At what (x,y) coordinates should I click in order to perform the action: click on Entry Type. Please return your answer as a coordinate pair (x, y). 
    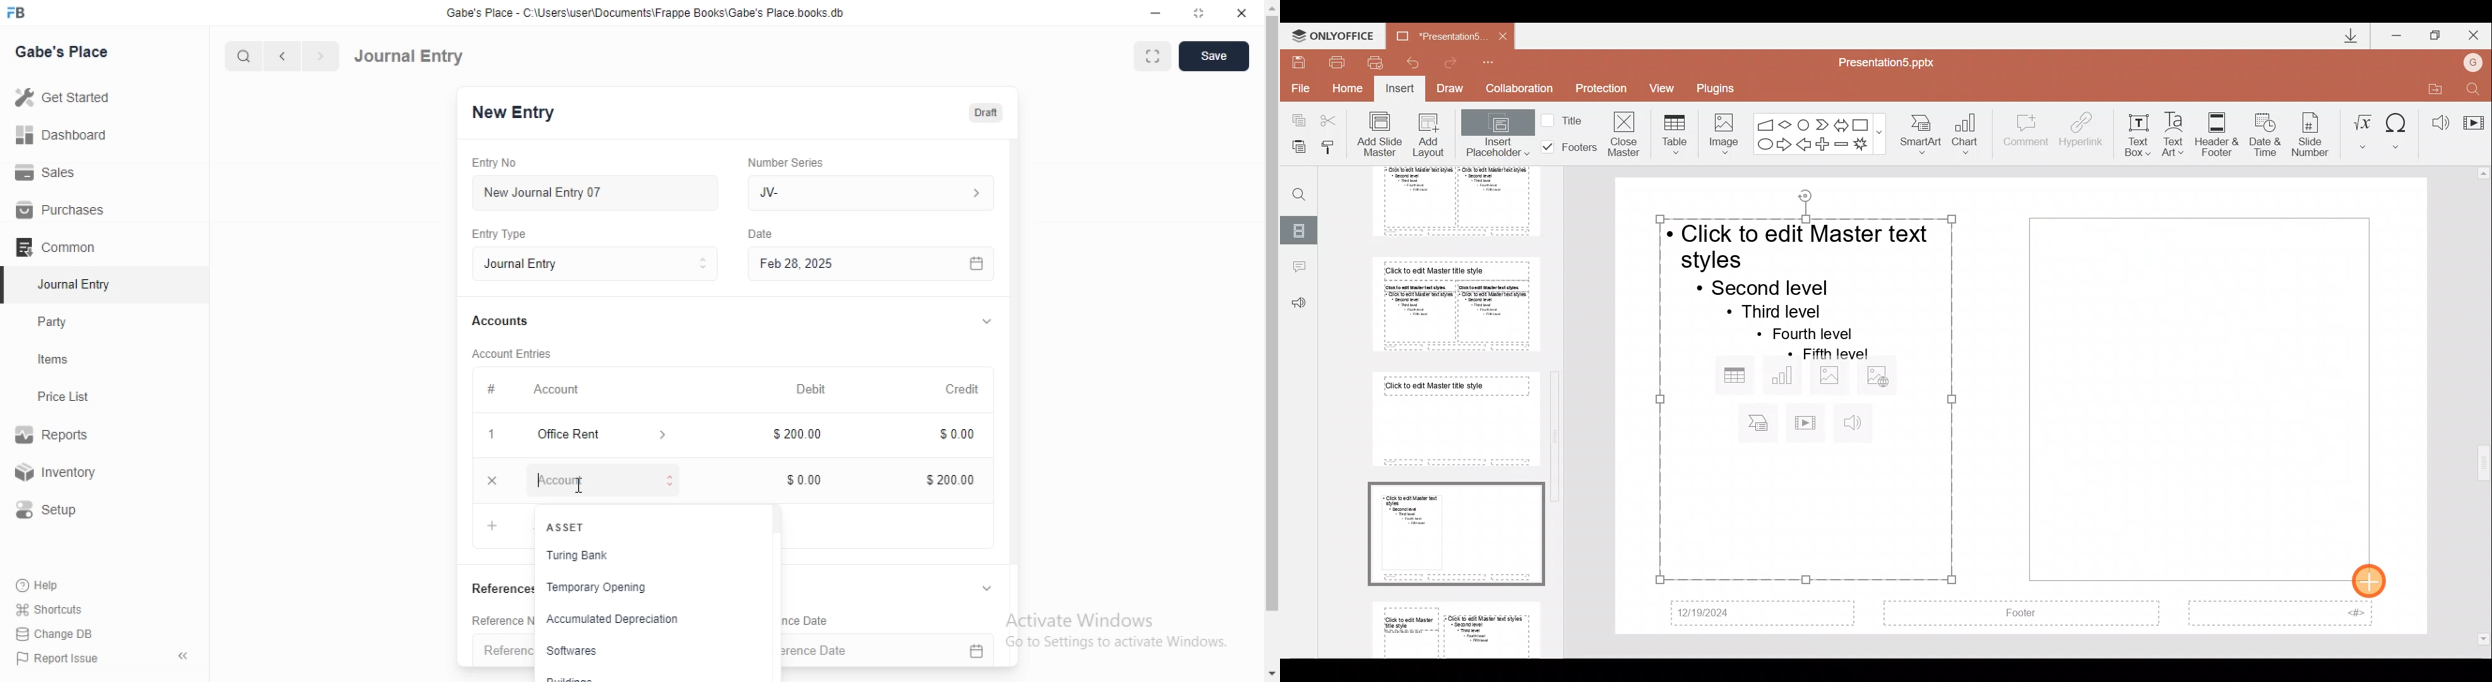
    Looking at the image, I should click on (509, 234).